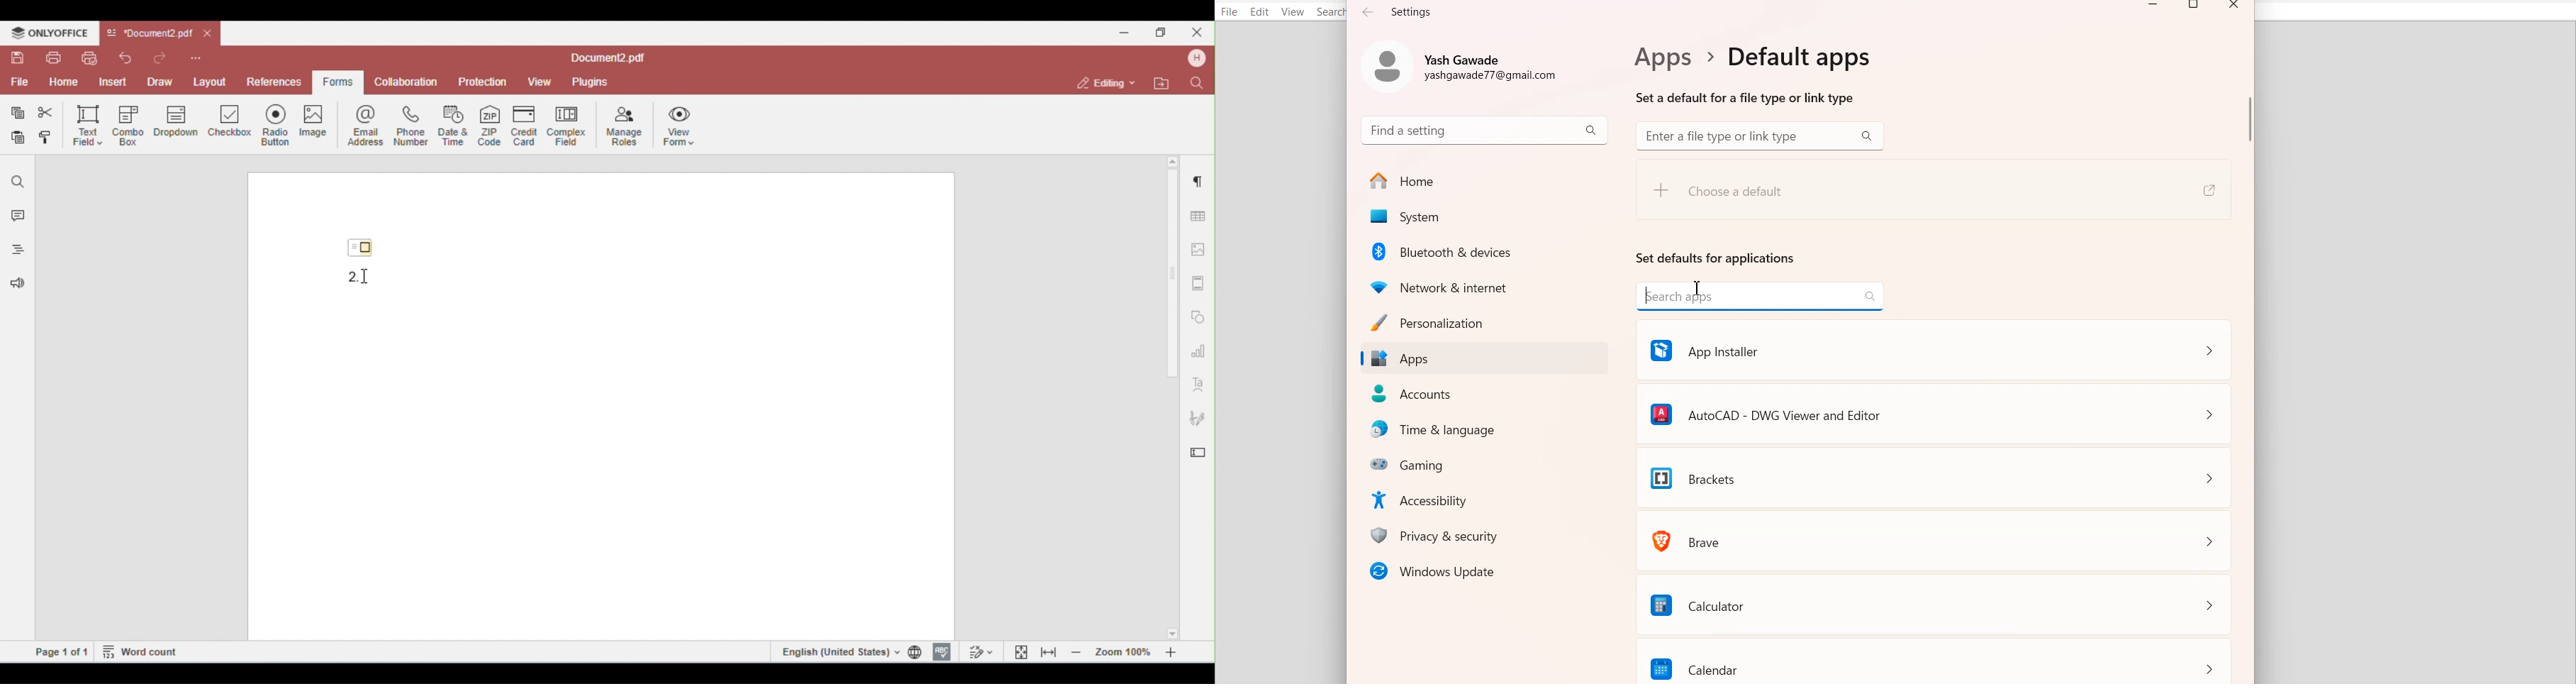  I want to click on Accounts, so click(1485, 394).